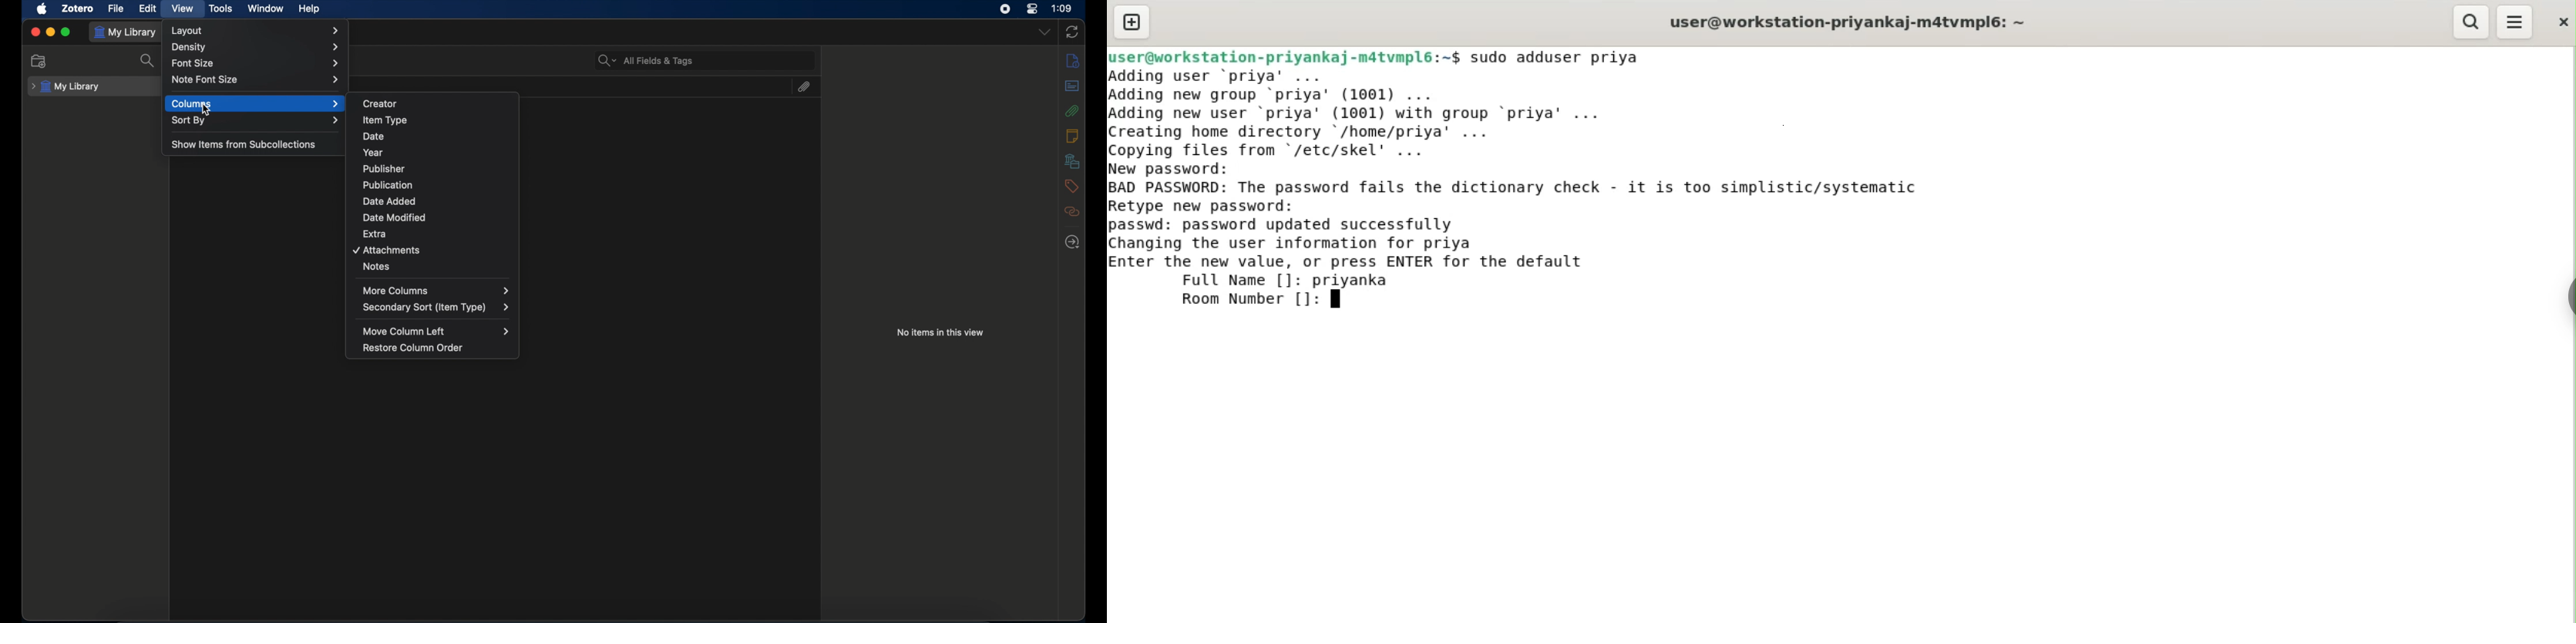 This screenshot has height=644, width=2576. I want to click on cursor, so click(205, 110).